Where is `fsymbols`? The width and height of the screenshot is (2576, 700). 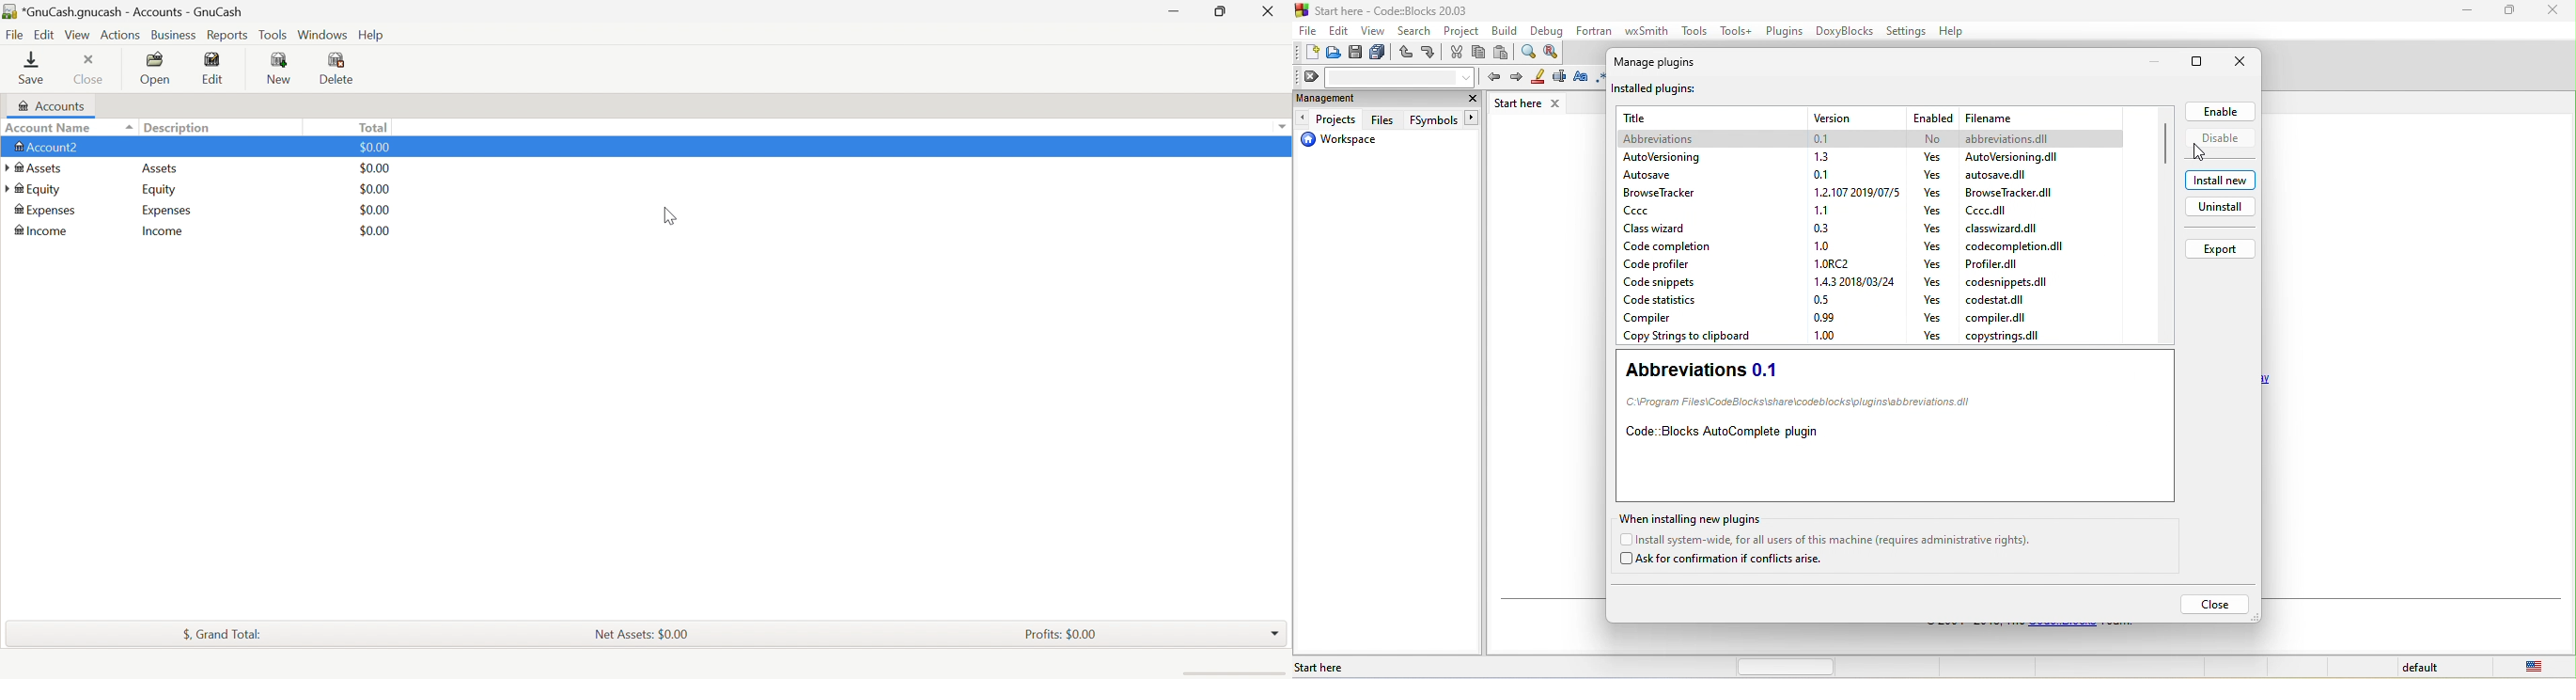 fsymbols is located at coordinates (1441, 118).